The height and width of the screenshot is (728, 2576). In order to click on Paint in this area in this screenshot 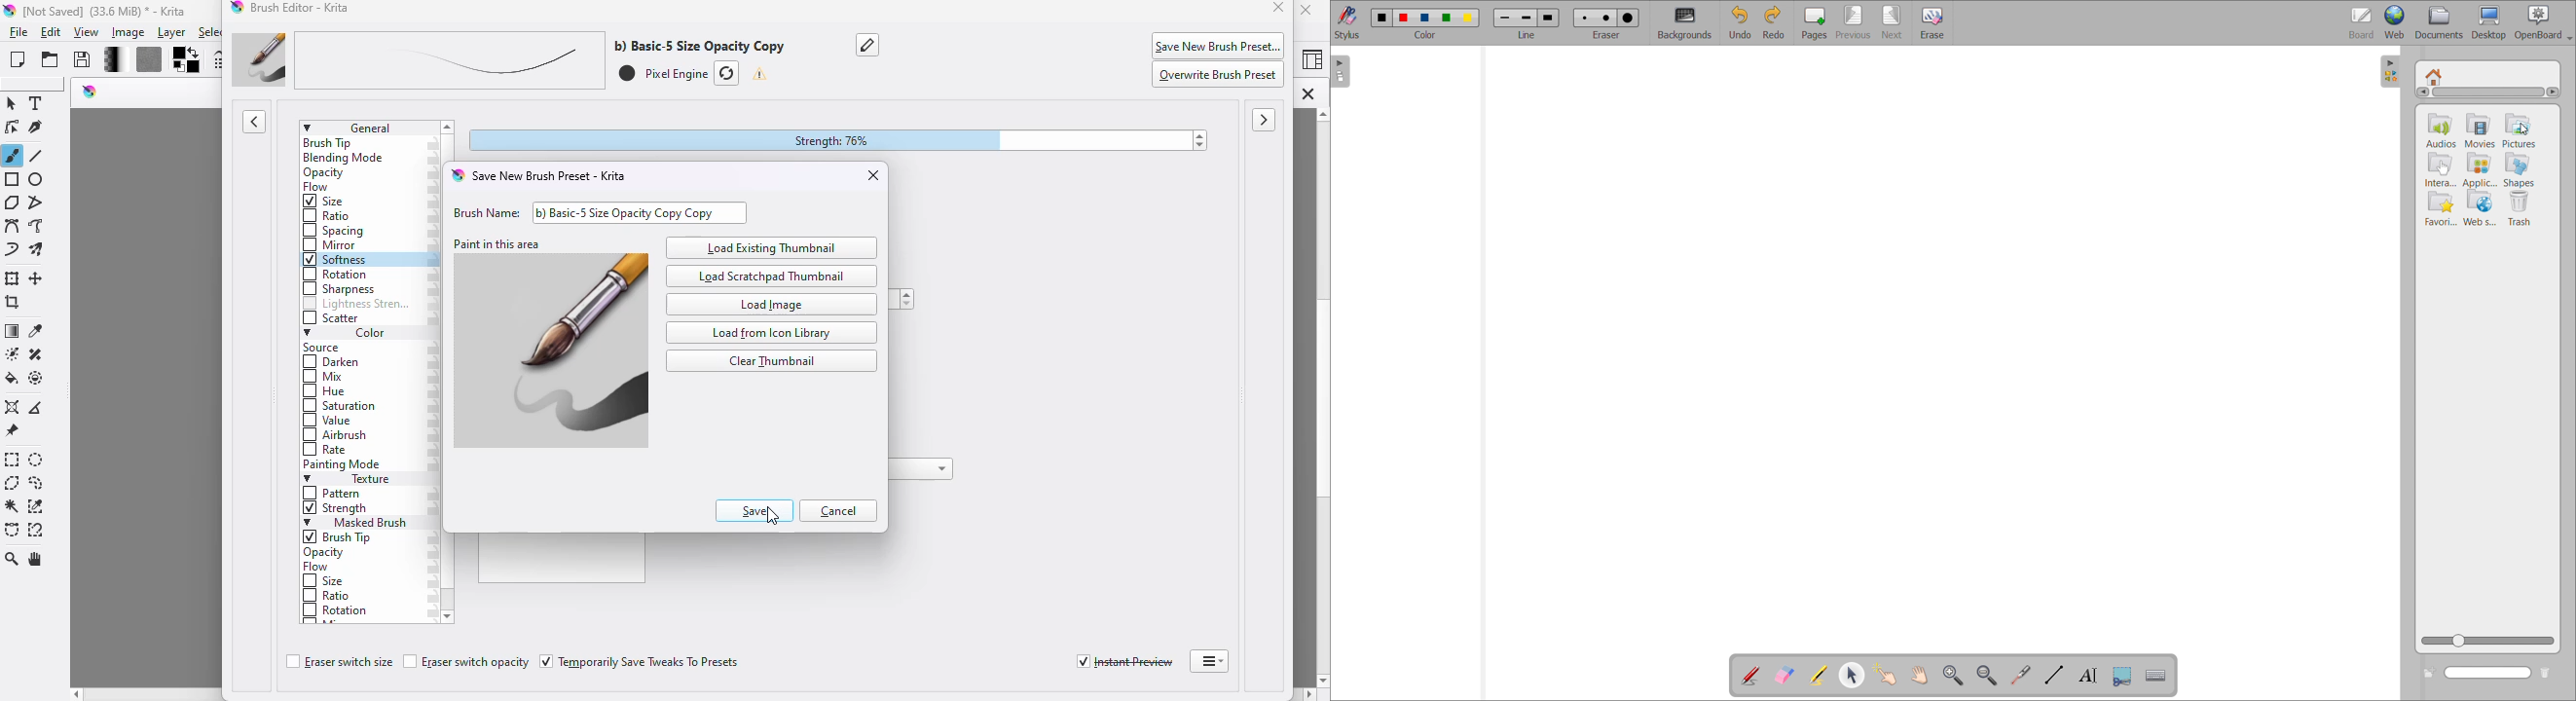, I will do `click(497, 243)`.